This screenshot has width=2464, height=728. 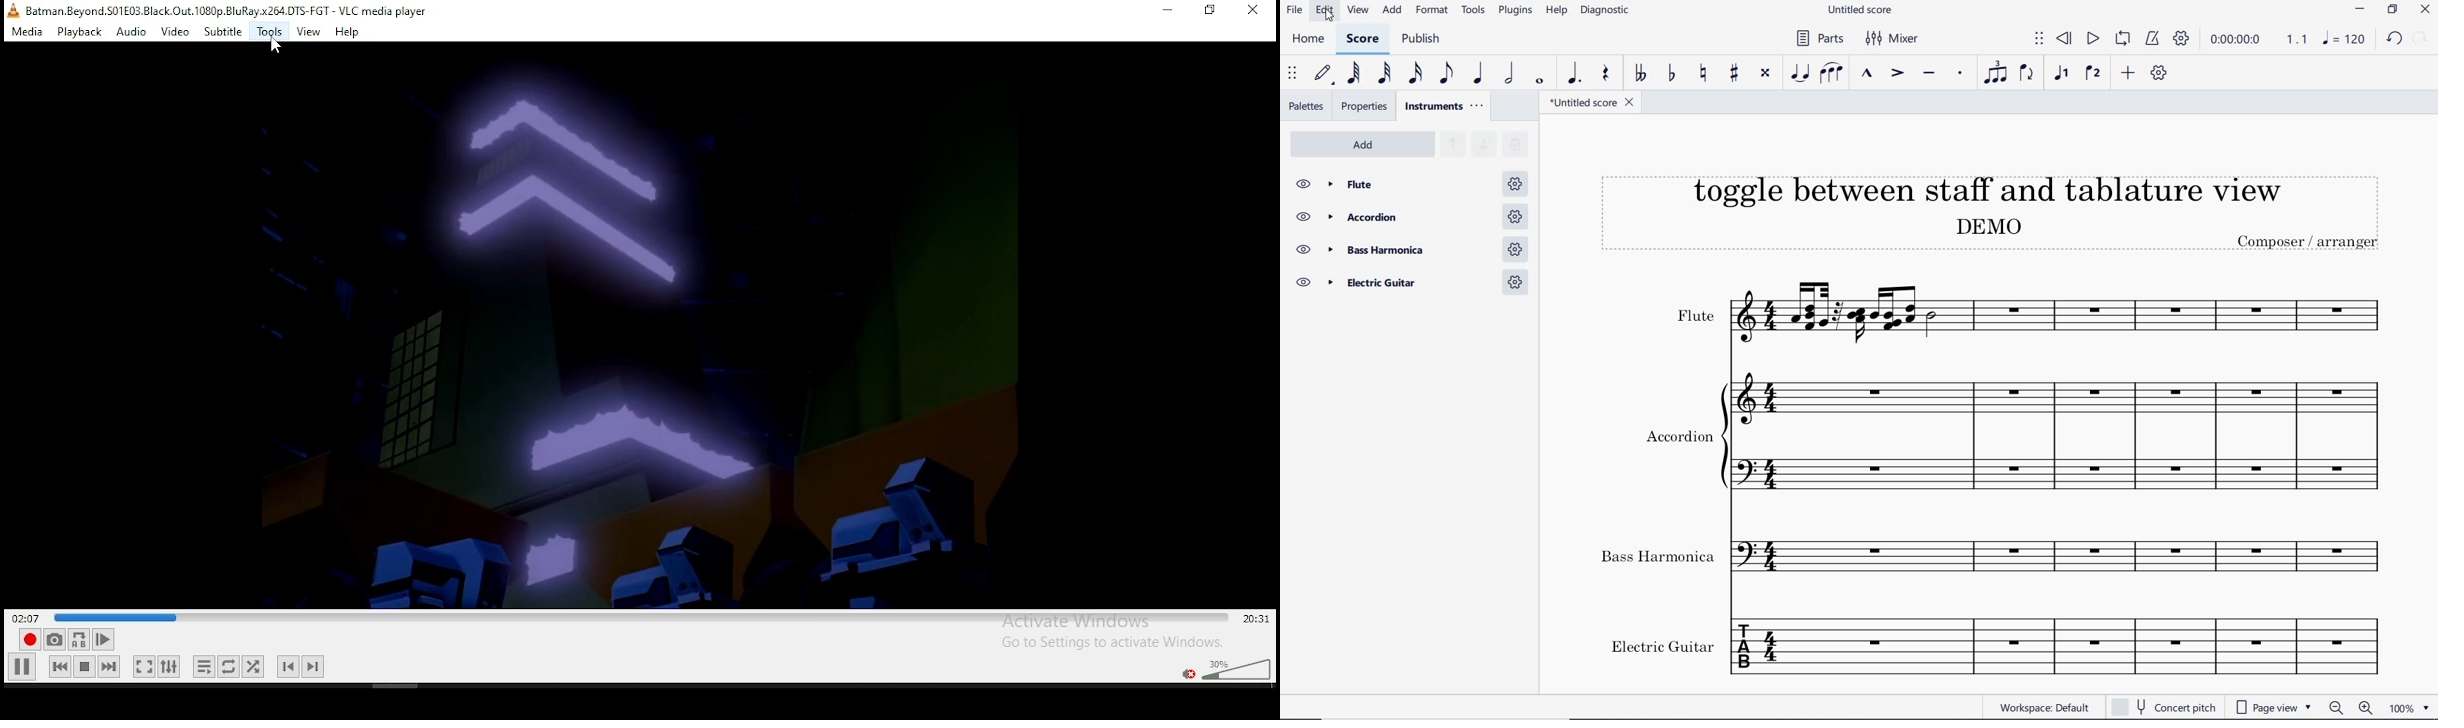 I want to click on frame by frame, so click(x=103, y=639).